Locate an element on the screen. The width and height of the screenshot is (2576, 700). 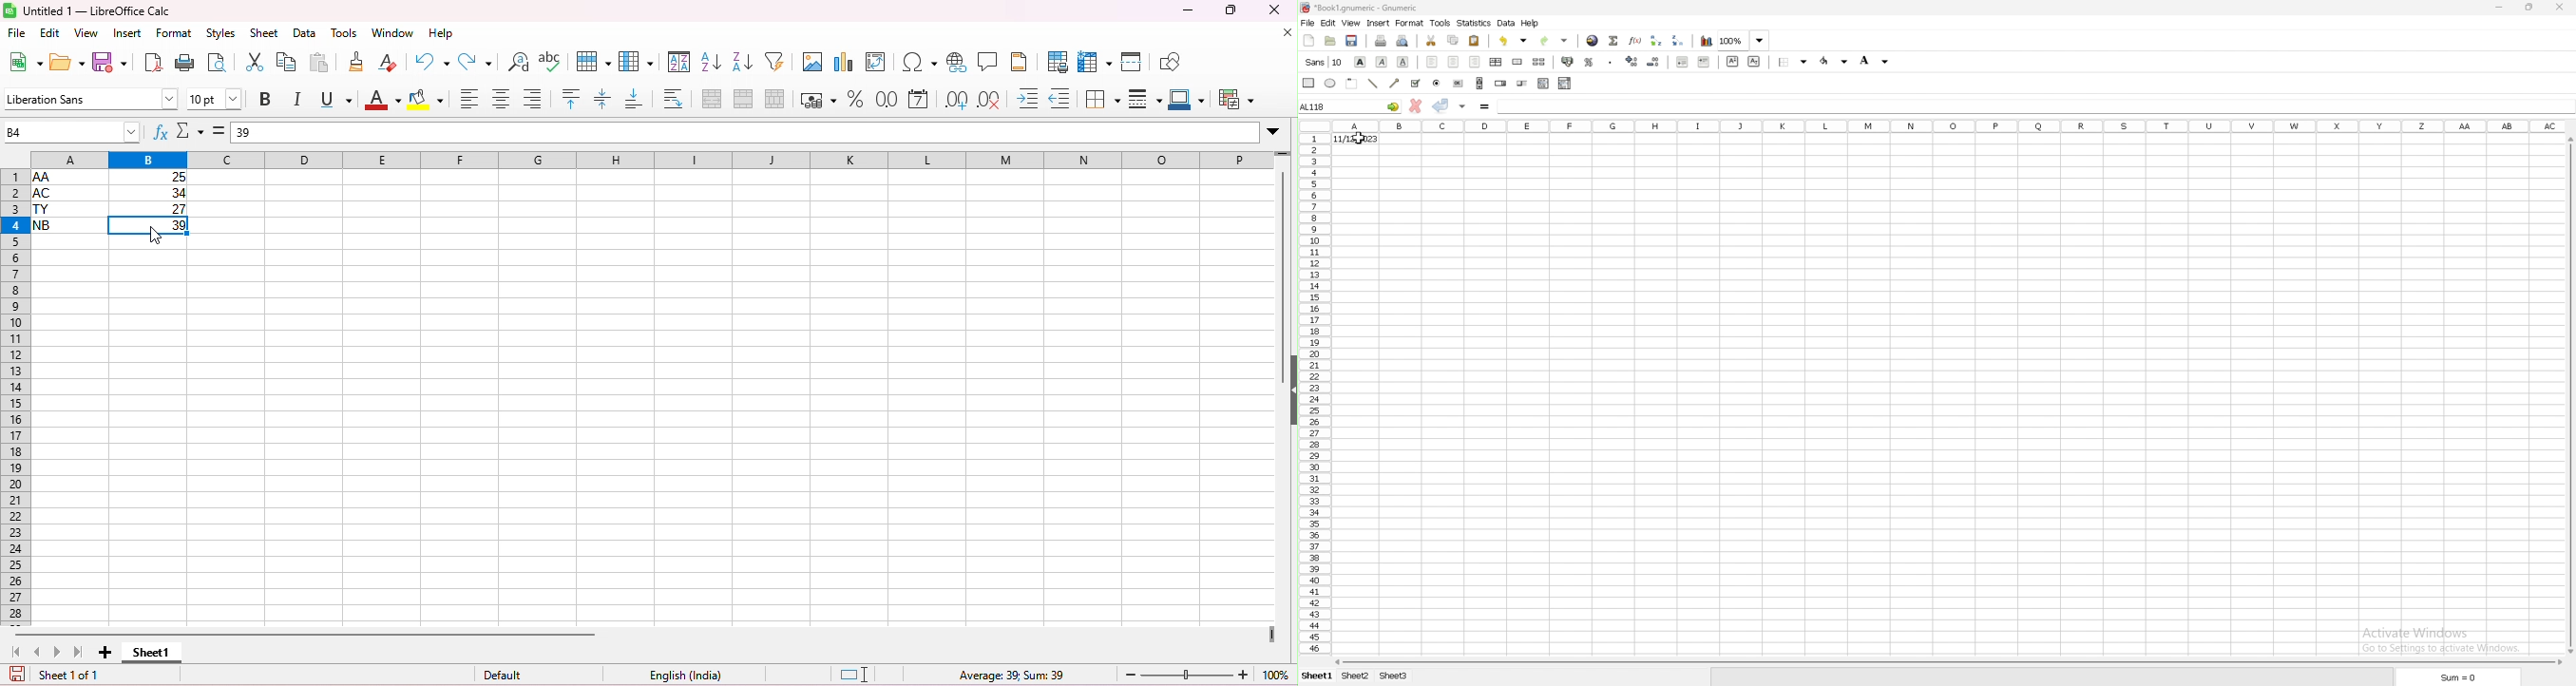
first sheet is located at coordinates (21, 652).